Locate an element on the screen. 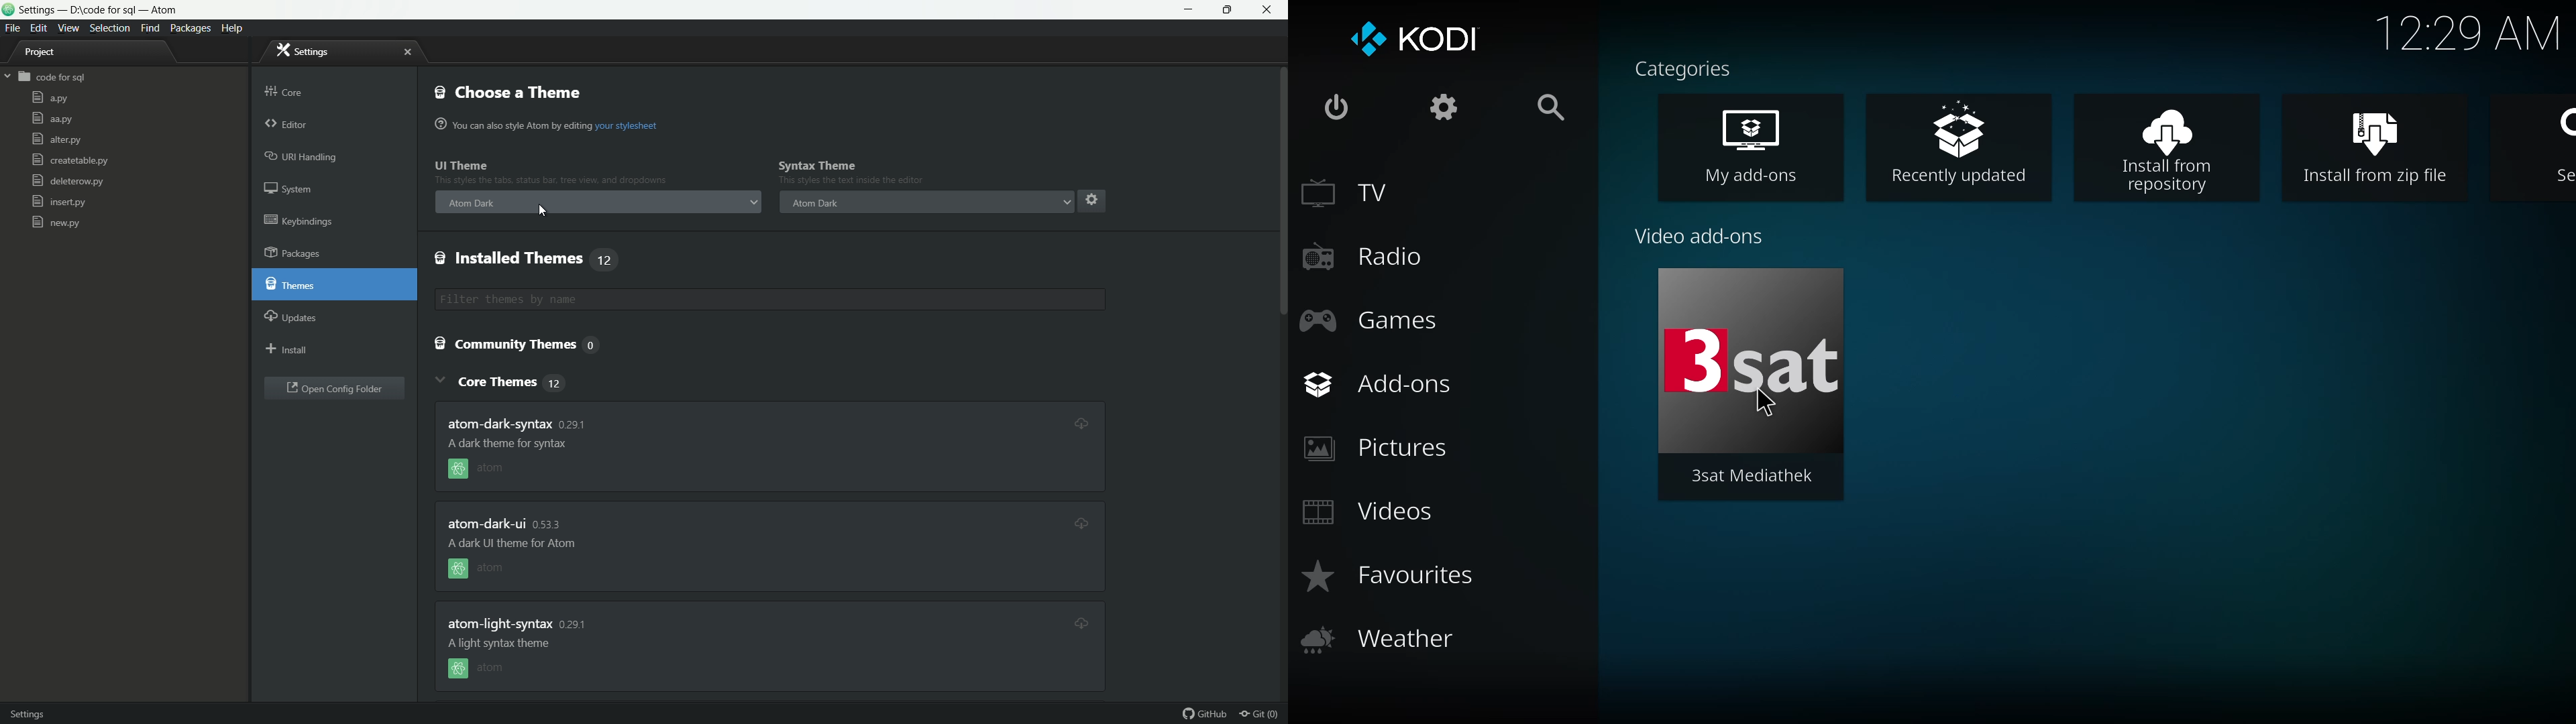 Image resolution: width=2576 pixels, height=728 pixels. editor is located at coordinates (286, 125).